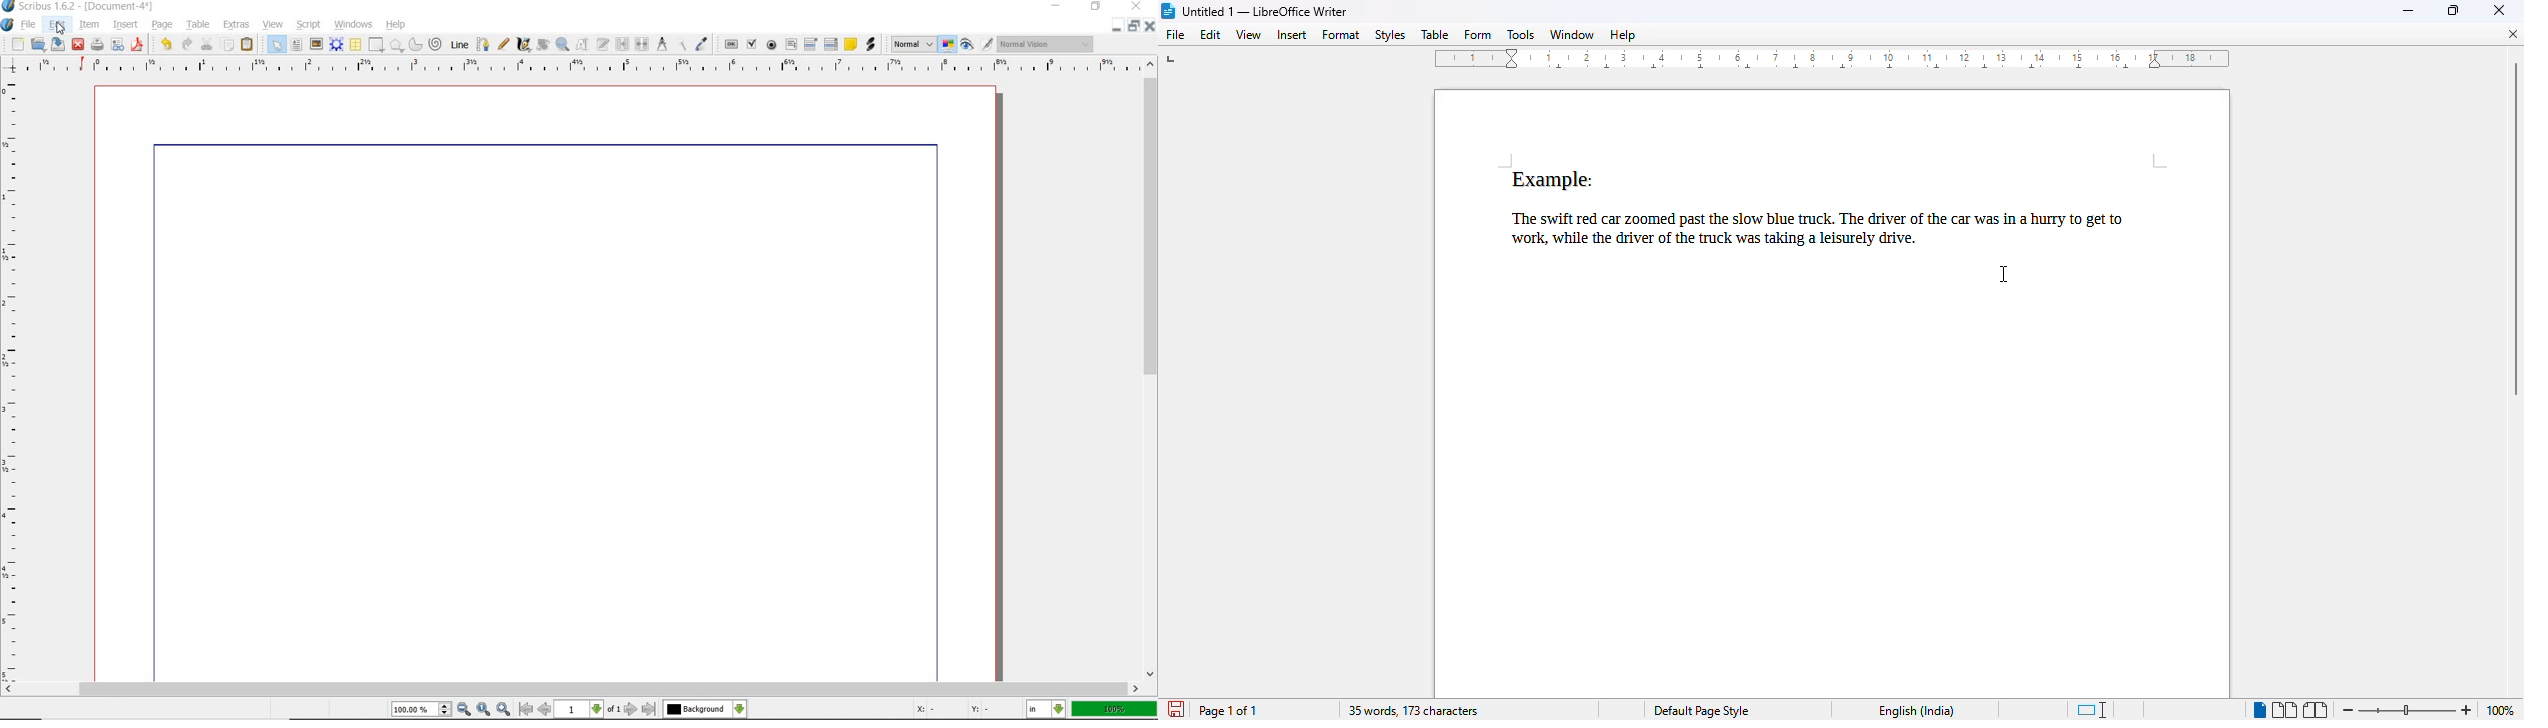 The image size is (2548, 728). Describe the element at coordinates (1414, 711) in the screenshot. I see `35 words, 173 characters` at that location.